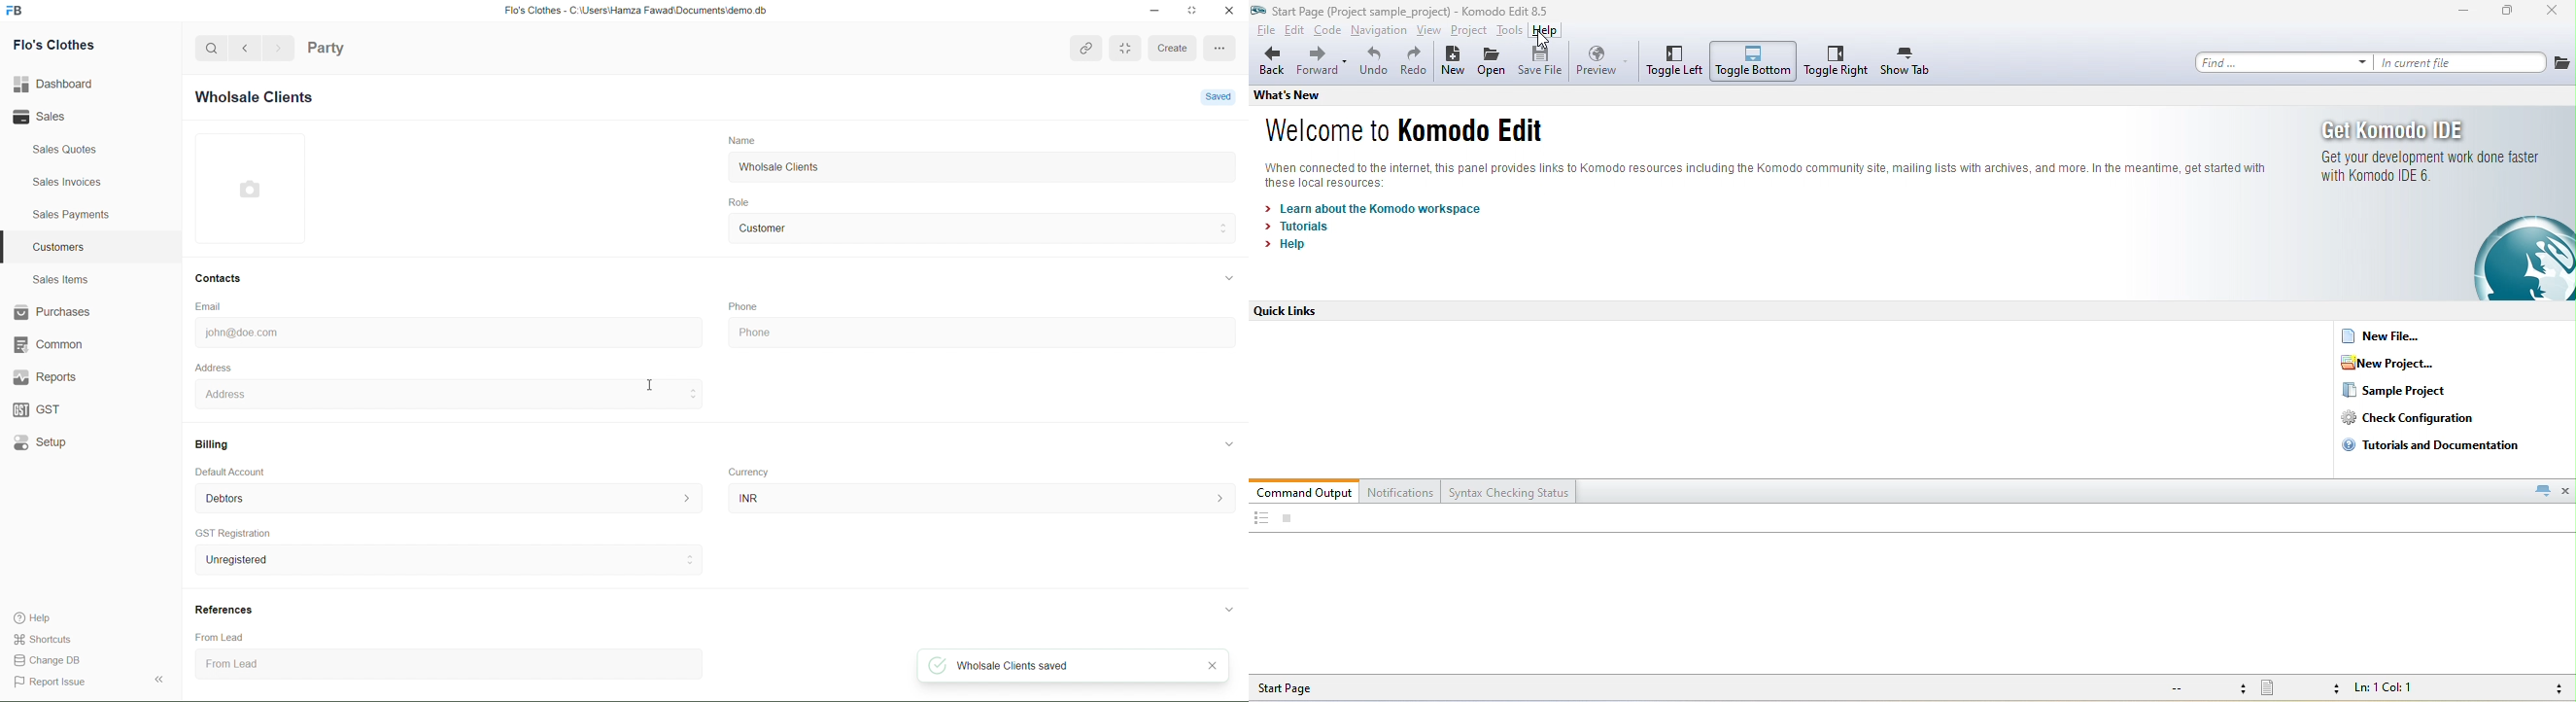 This screenshot has height=728, width=2576. What do you see at coordinates (234, 471) in the screenshot?
I see `Default Account` at bounding box center [234, 471].